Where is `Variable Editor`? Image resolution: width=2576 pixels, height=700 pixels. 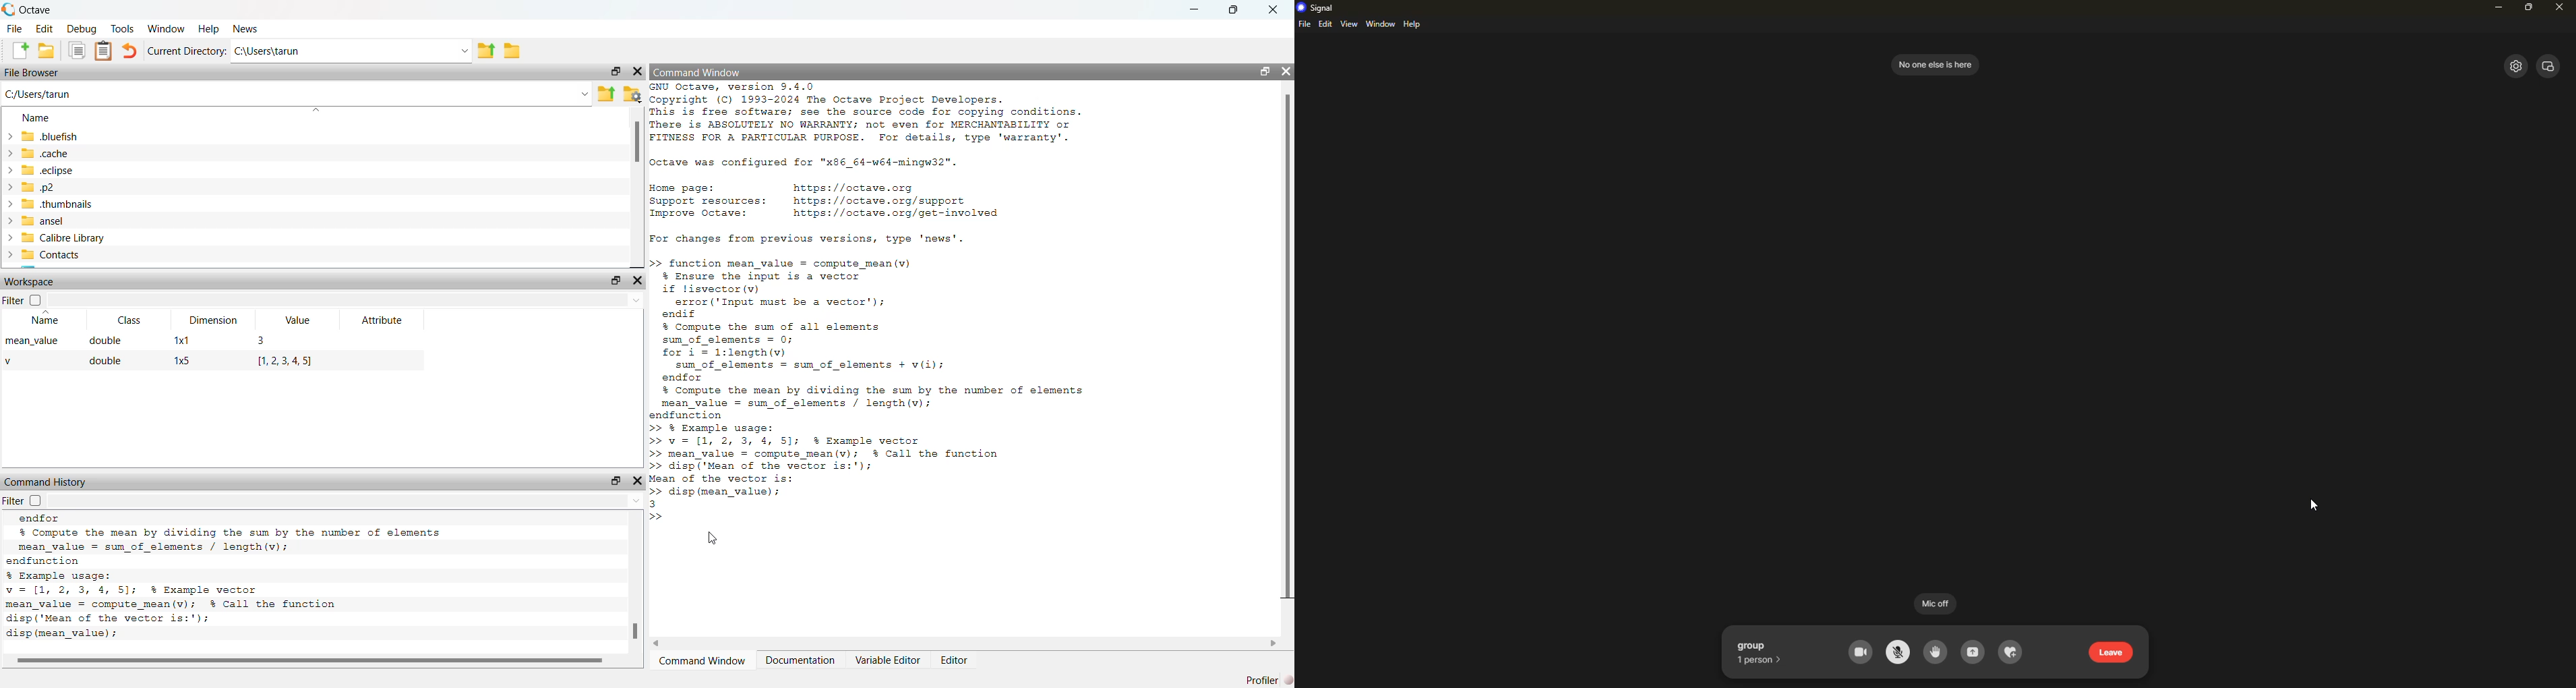 Variable Editor is located at coordinates (889, 660).